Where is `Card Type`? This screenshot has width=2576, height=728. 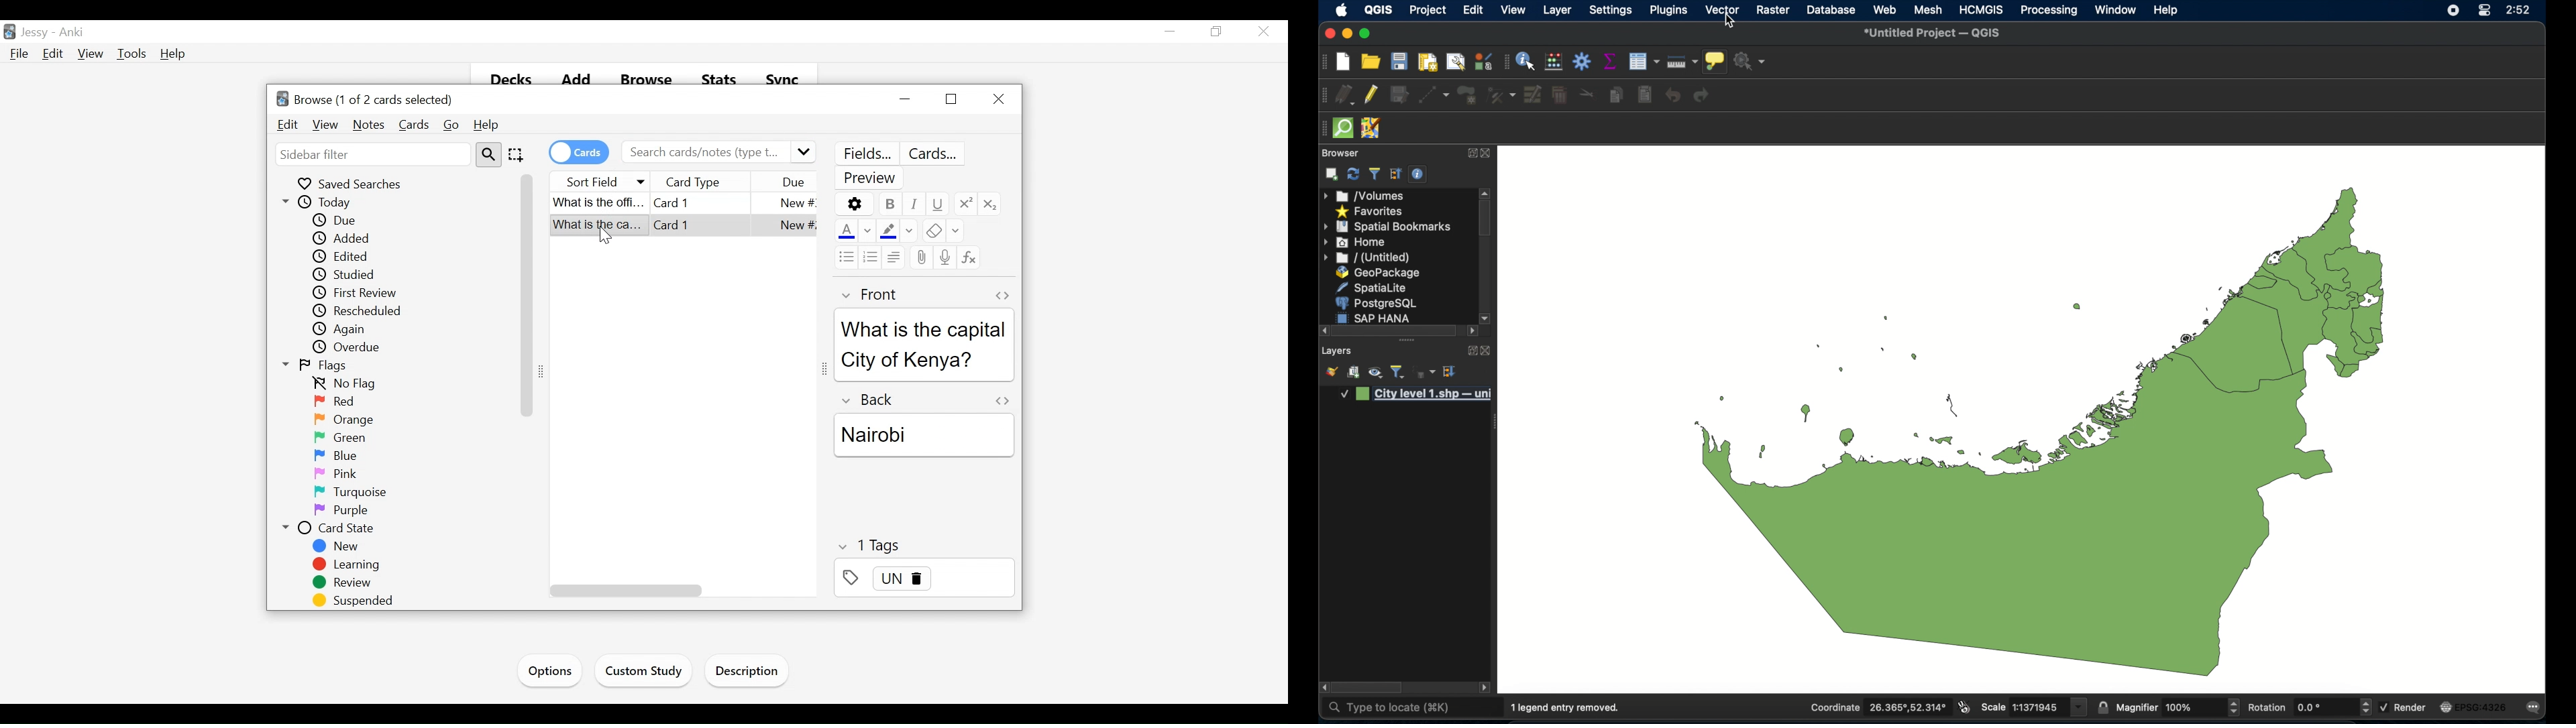 Card Type is located at coordinates (712, 182).